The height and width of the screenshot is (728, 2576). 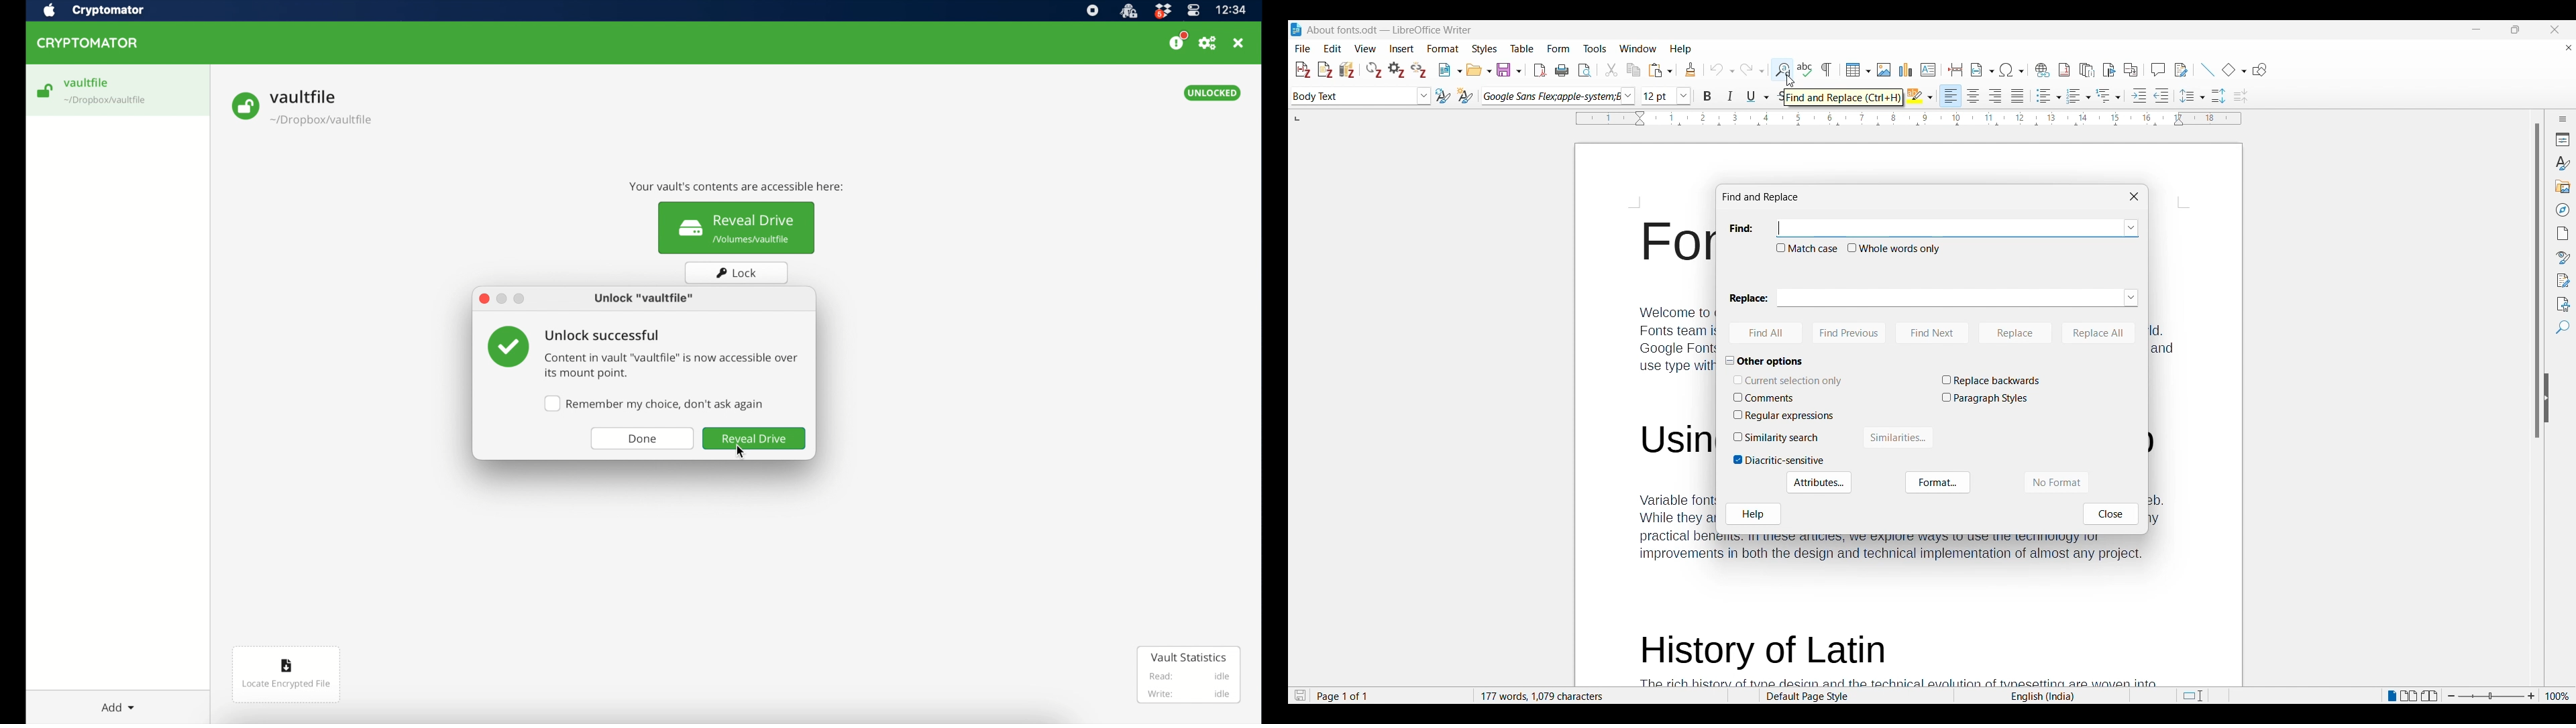 What do you see at coordinates (1684, 97) in the screenshot?
I see `Text size options` at bounding box center [1684, 97].